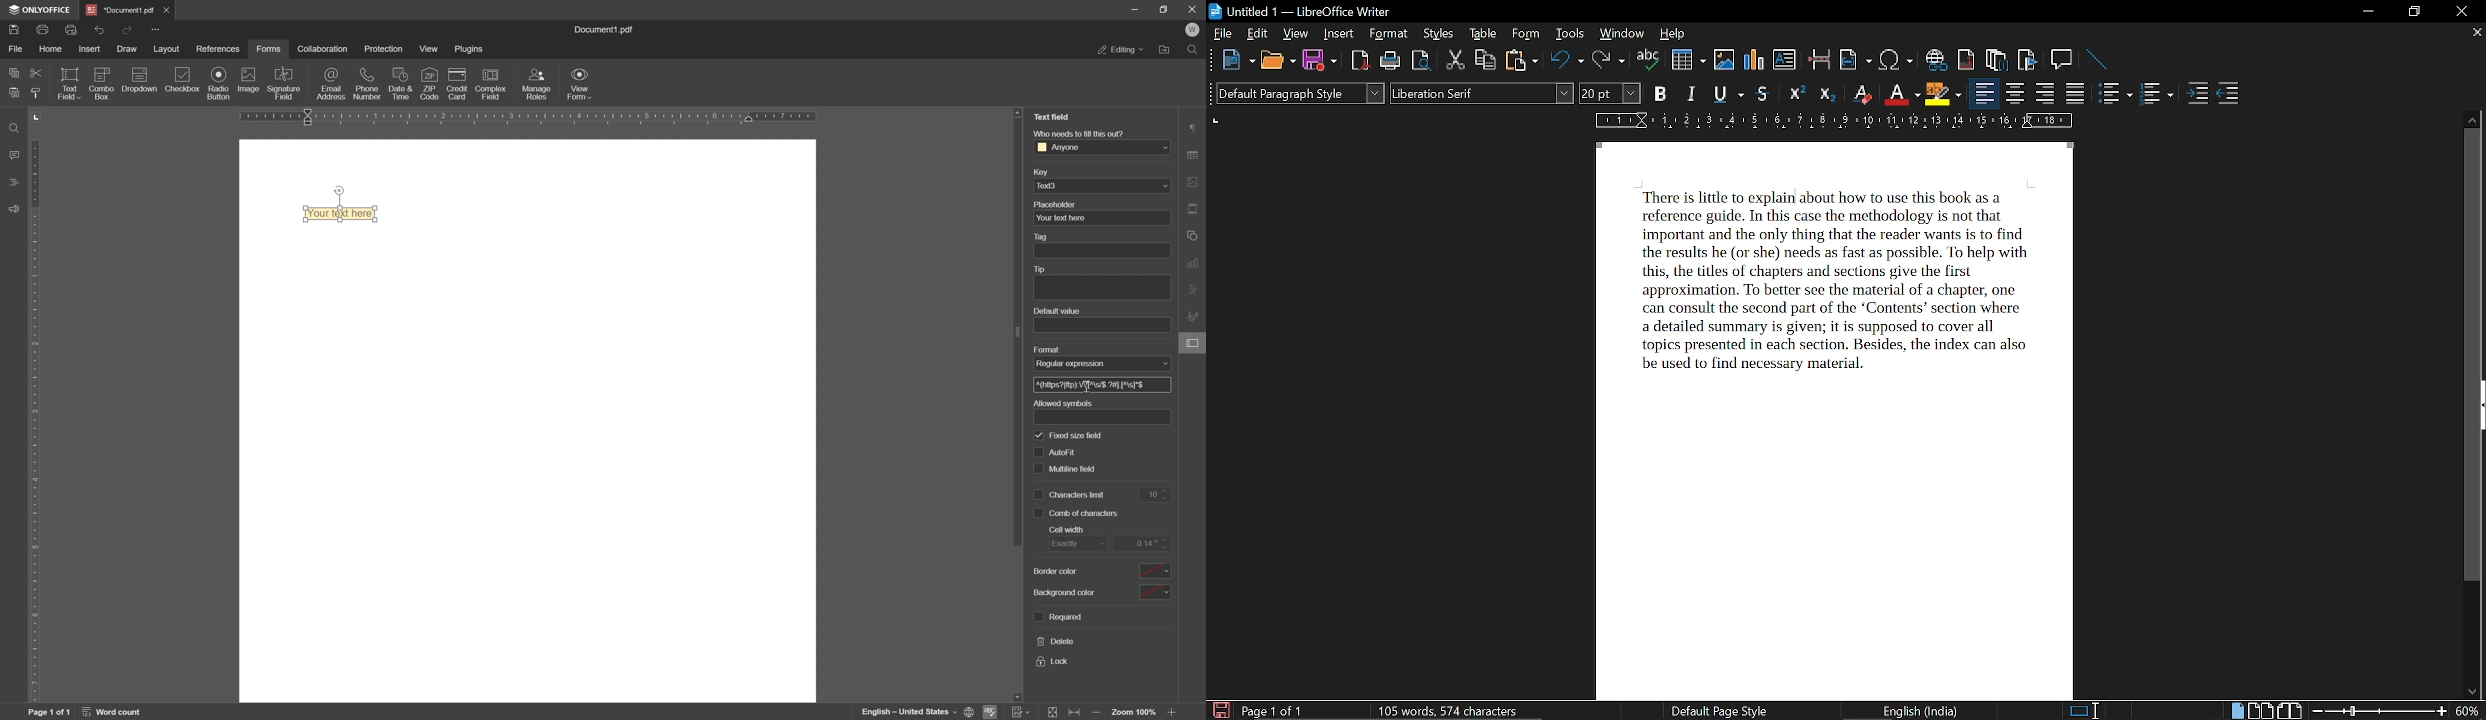  Describe the element at coordinates (1214, 60) in the screenshot. I see `` at that location.